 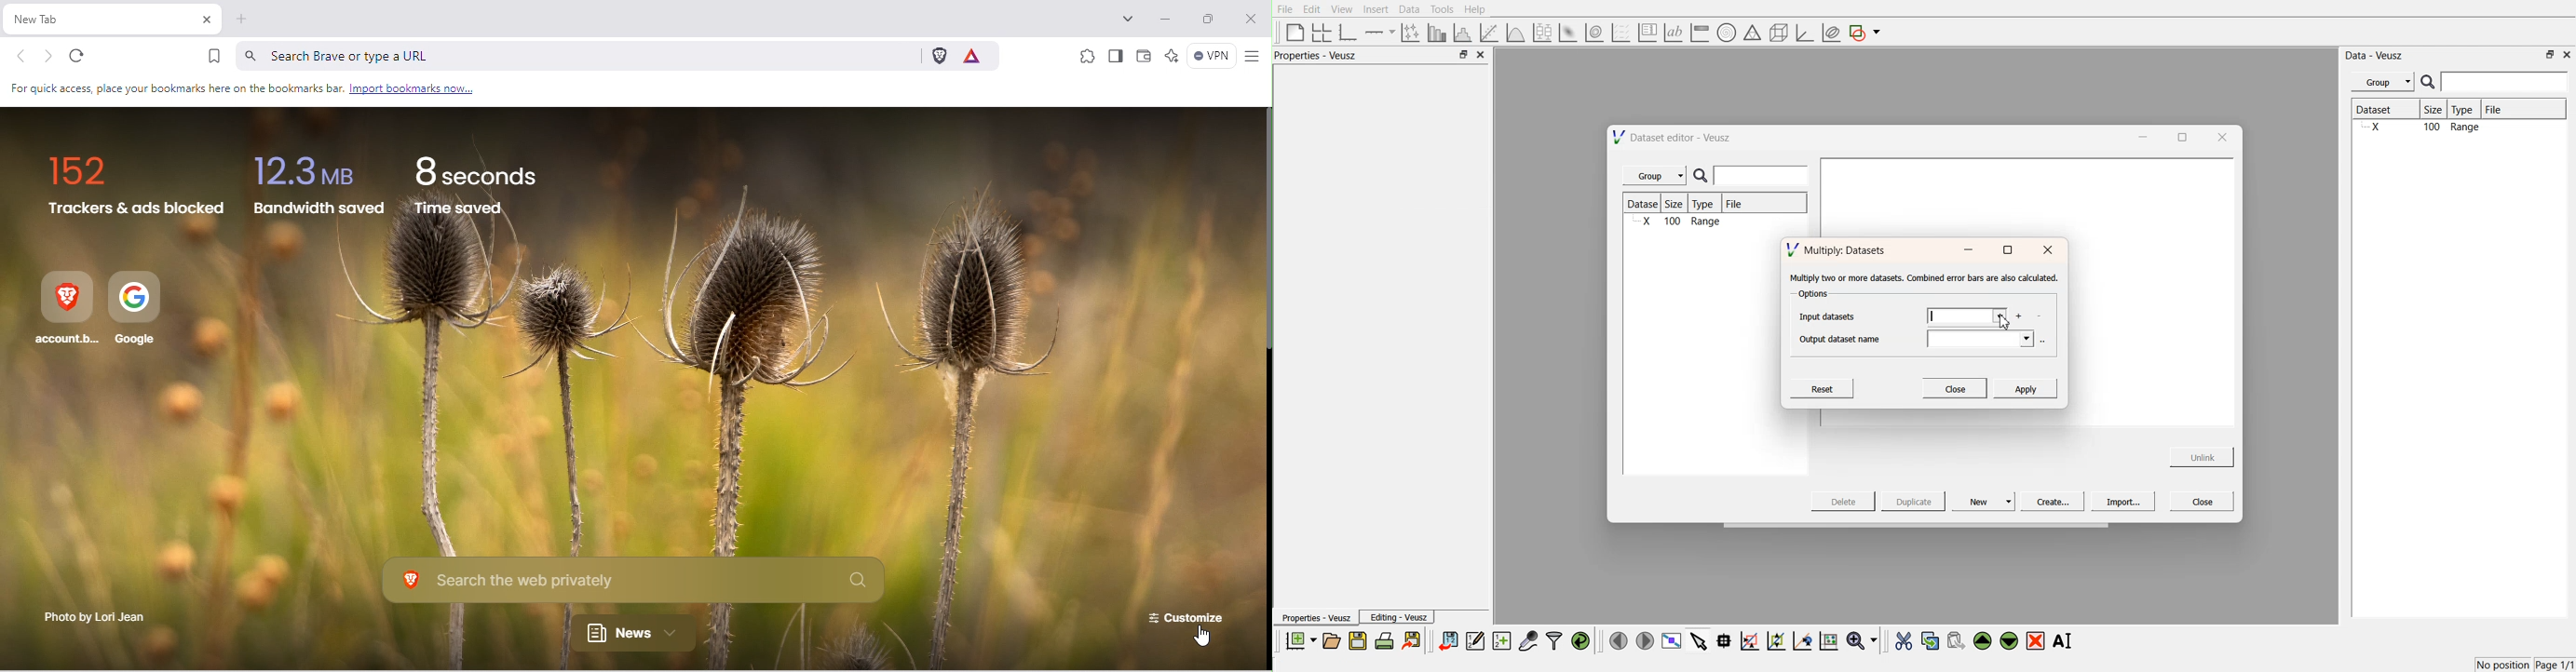 What do you see at coordinates (1671, 641) in the screenshot?
I see `view plot full screen` at bounding box center [1671, 641].